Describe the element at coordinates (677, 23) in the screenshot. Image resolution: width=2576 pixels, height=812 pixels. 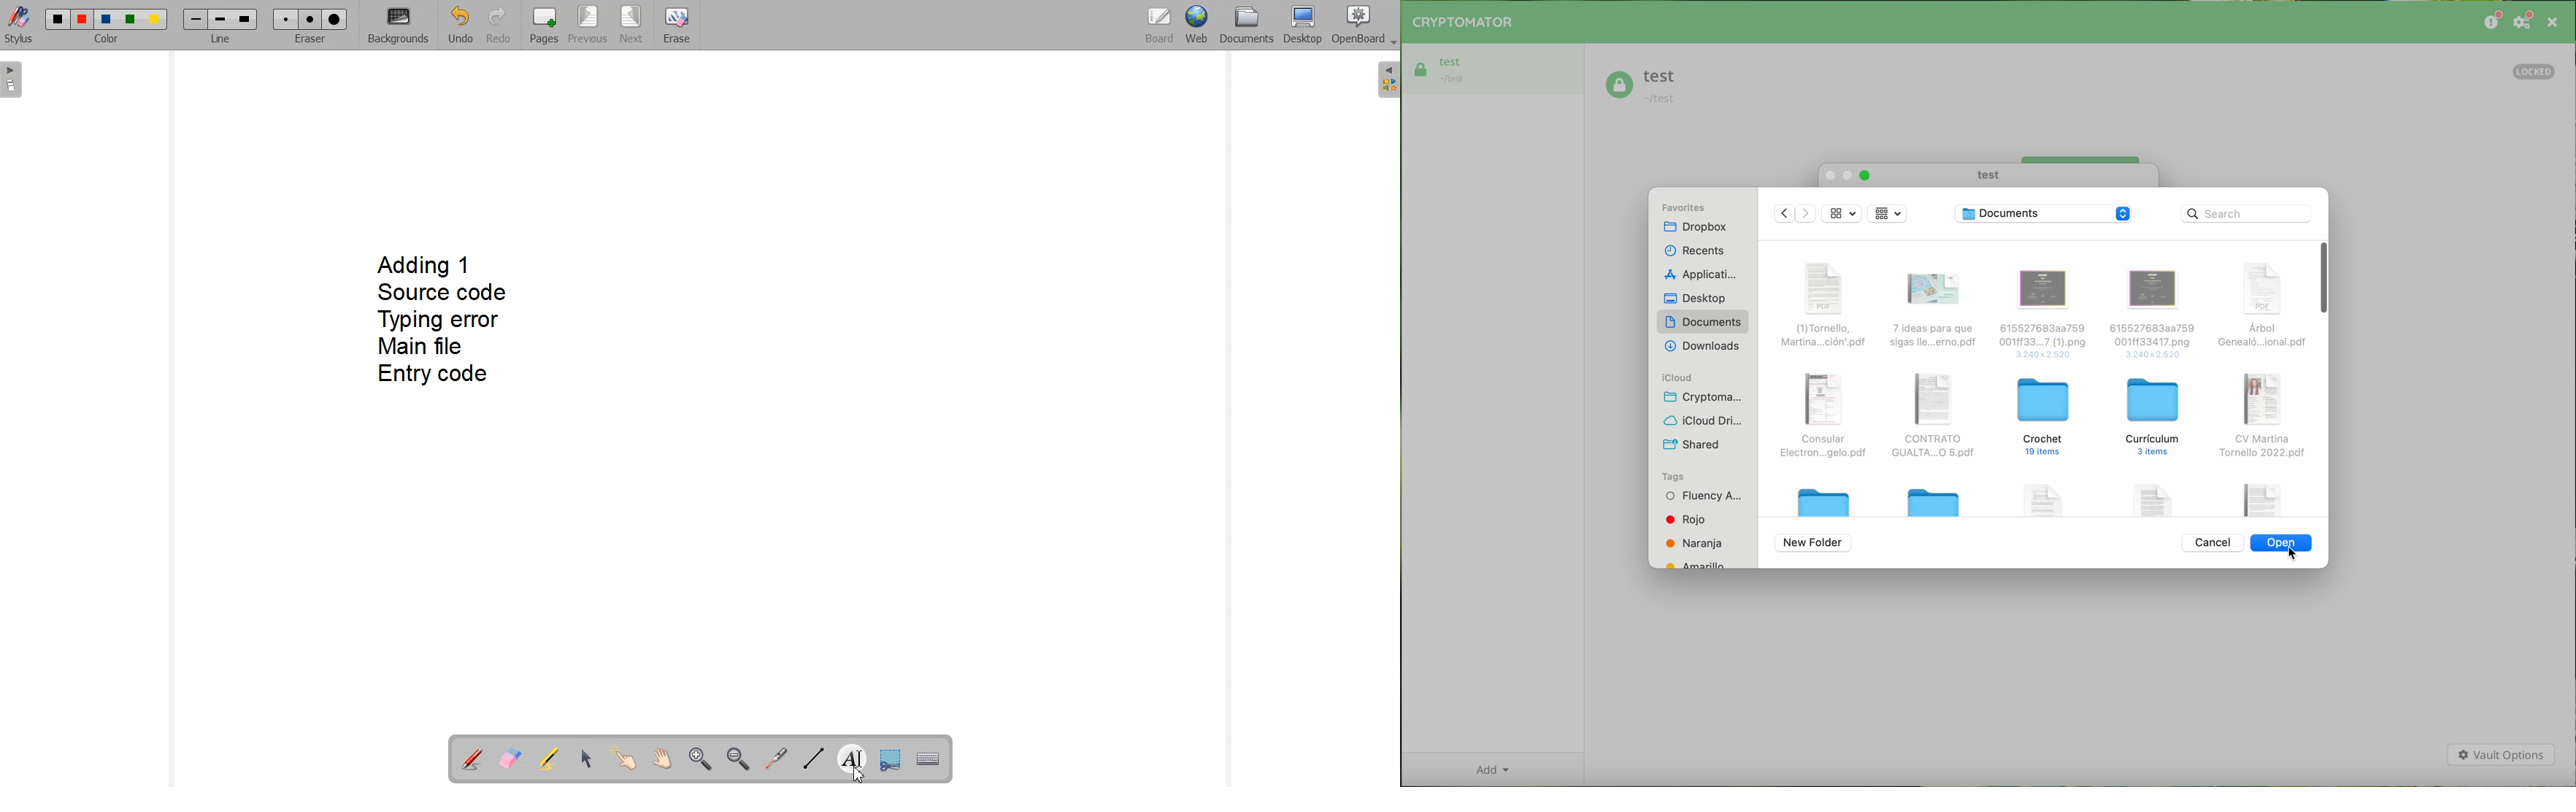
I see `Erase` at that location.